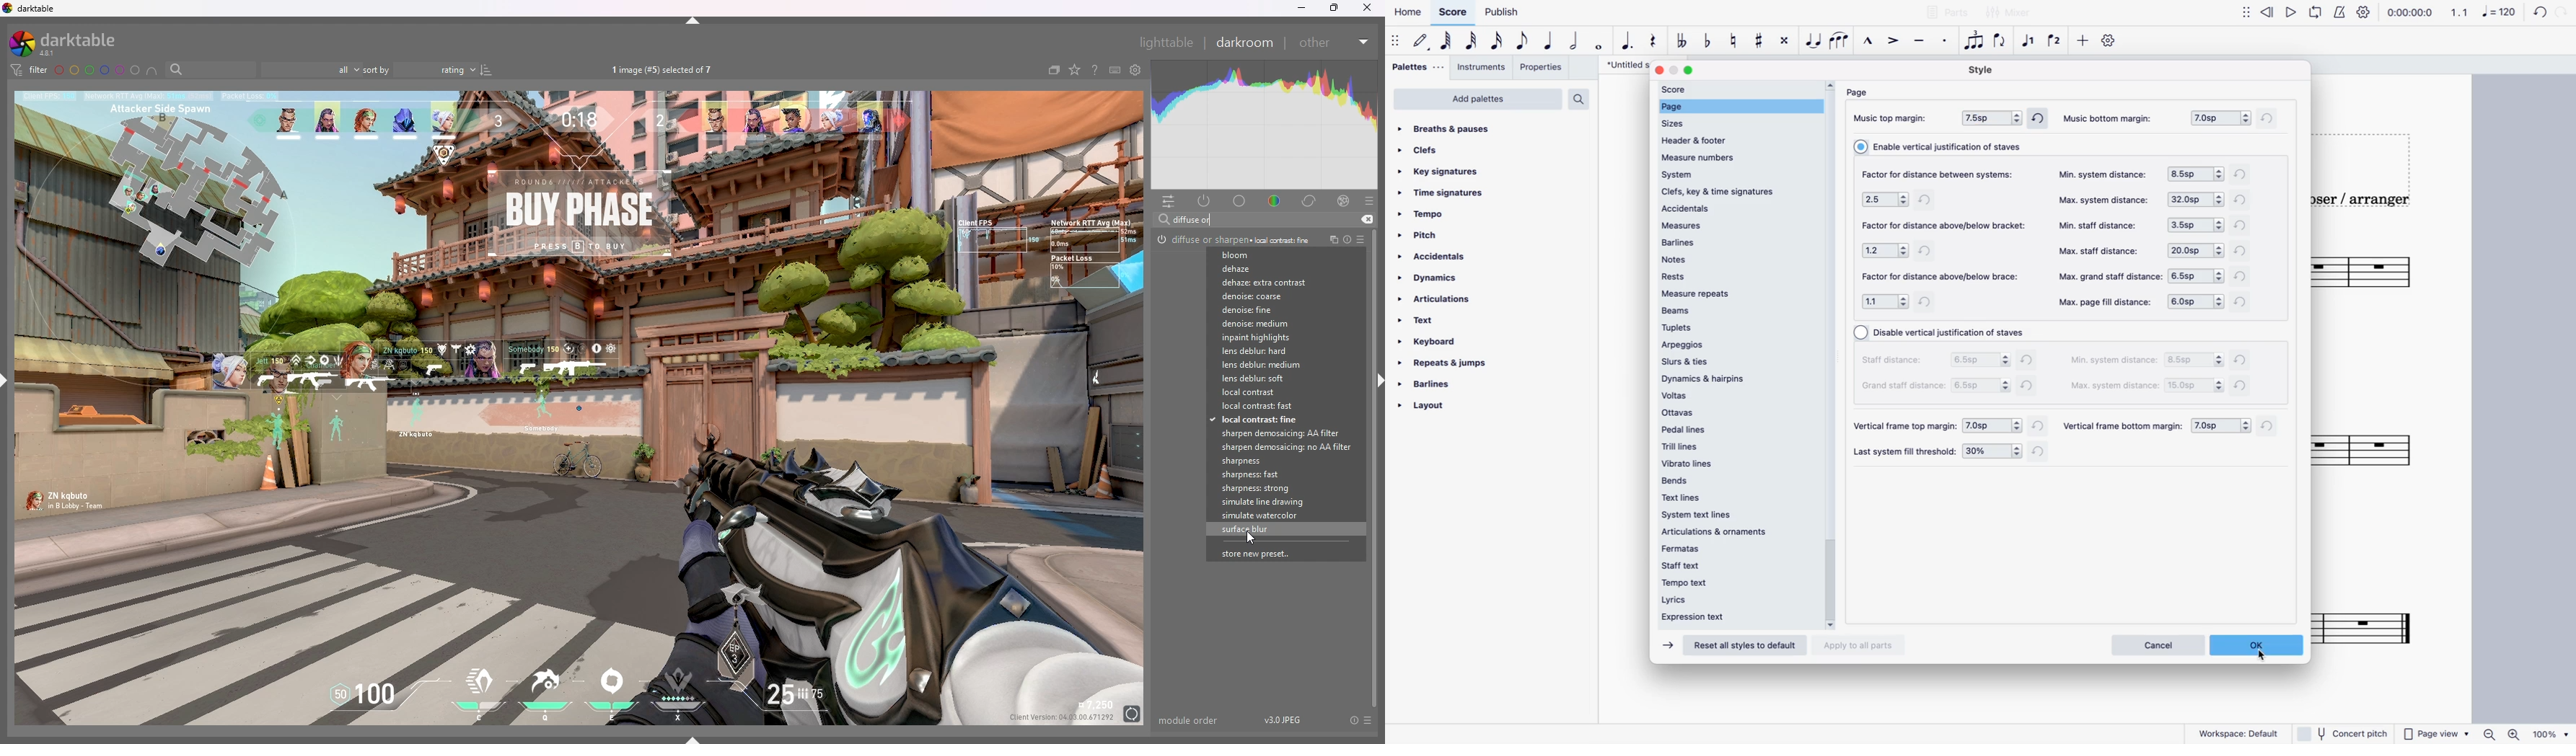  What do you see at coordinates (1598, 44) in the screenshot?
I see `full note` at bounding box center [1598, 44].